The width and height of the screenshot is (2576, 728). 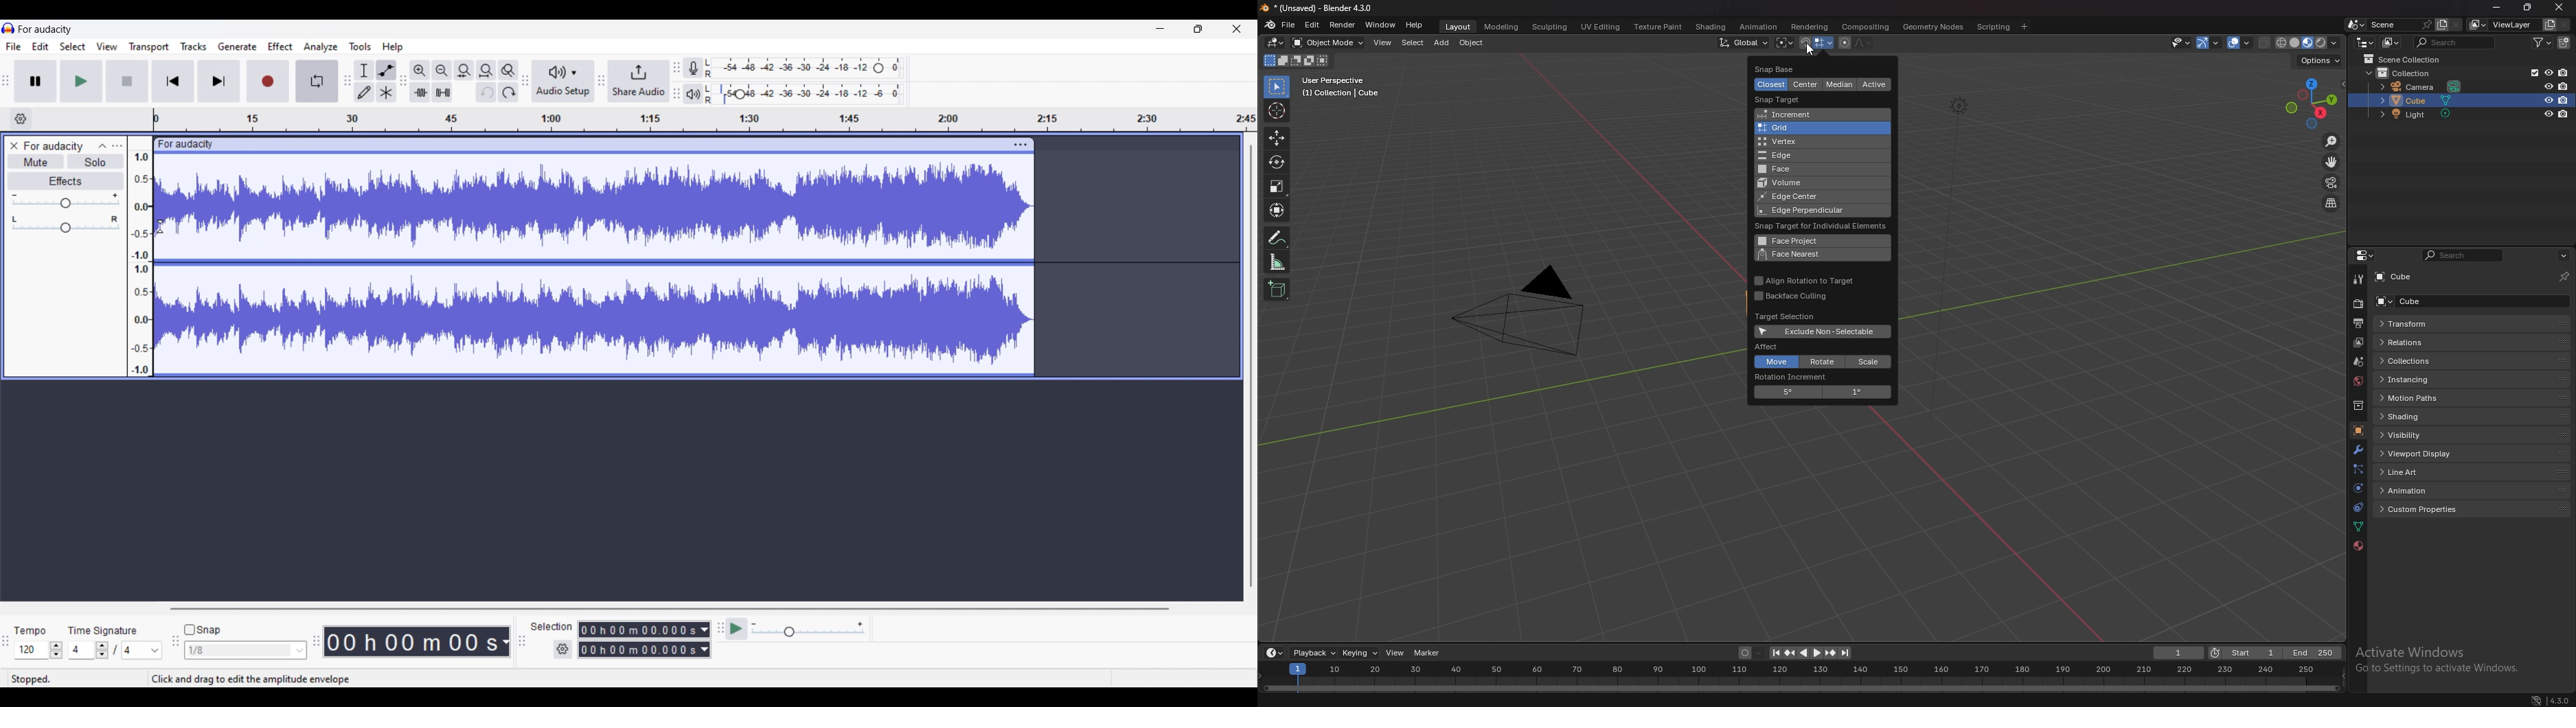 What do you see at coordinates (487, 92) in the screenshot?
I see `Undo` at bounding box center [487, 92].